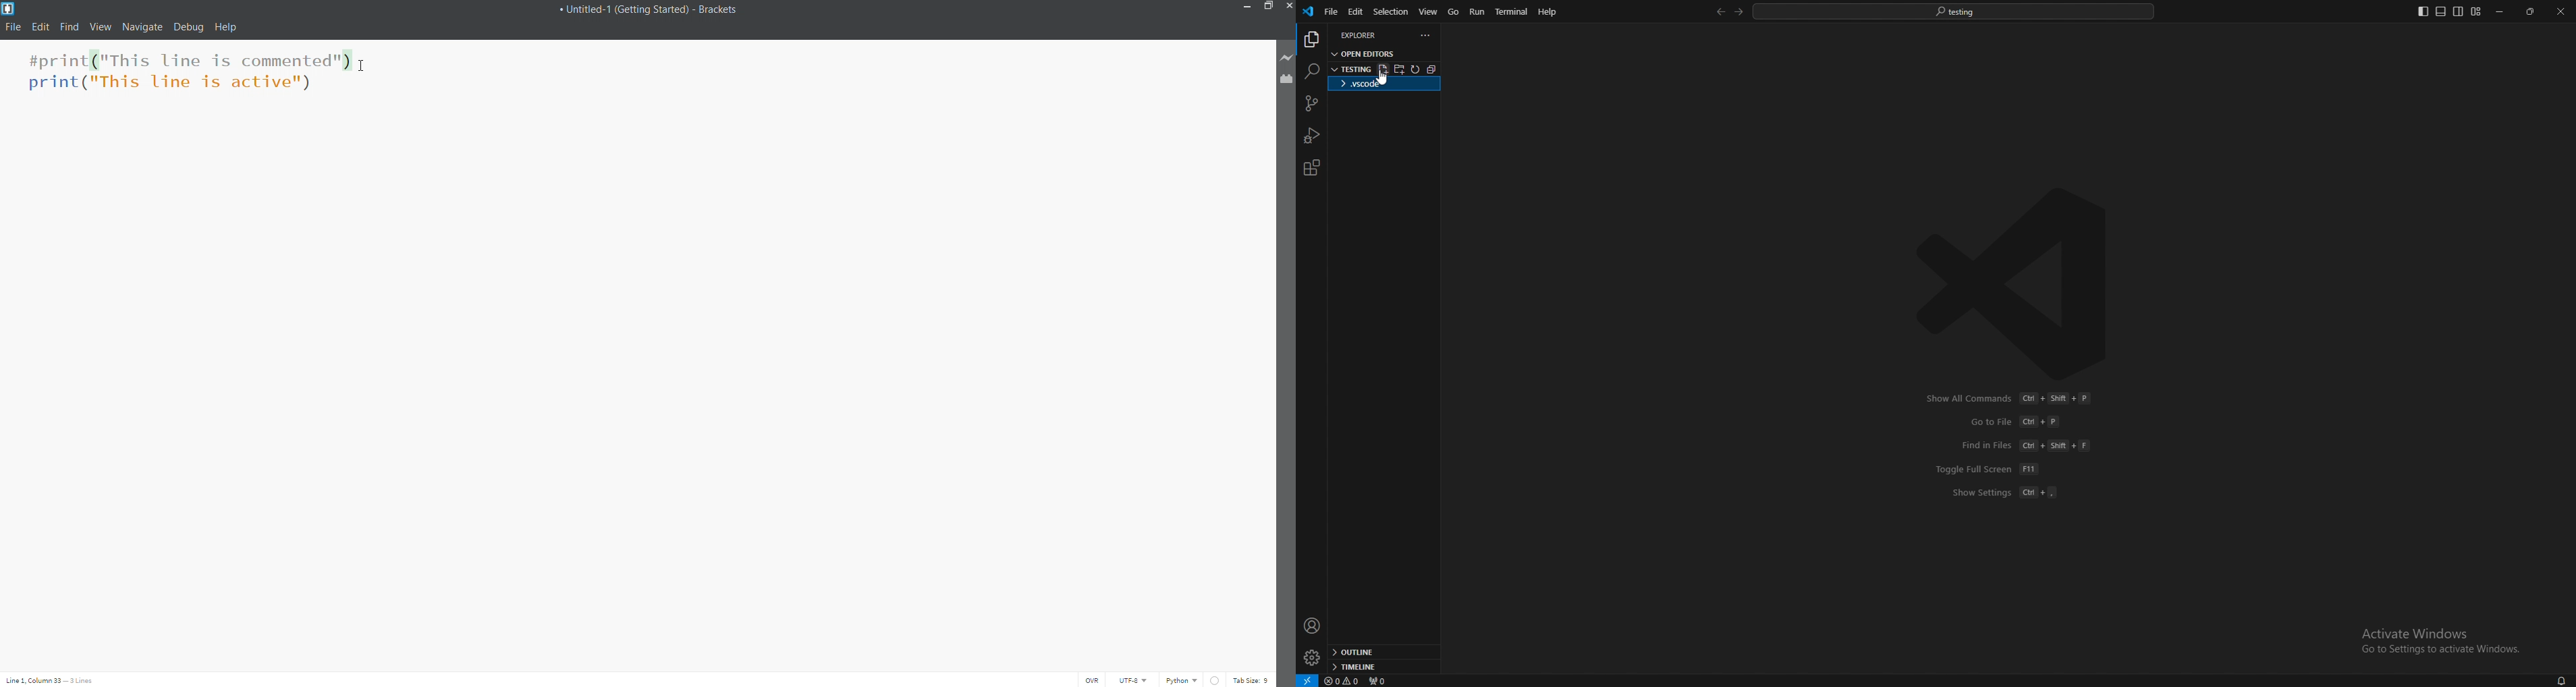 Image resolution: width=2576 pixels, height=700 pixels. What do you see at coordinates (53, 680) in the screenshot?
I see `Line and Column` at bounding box center [53, 680].